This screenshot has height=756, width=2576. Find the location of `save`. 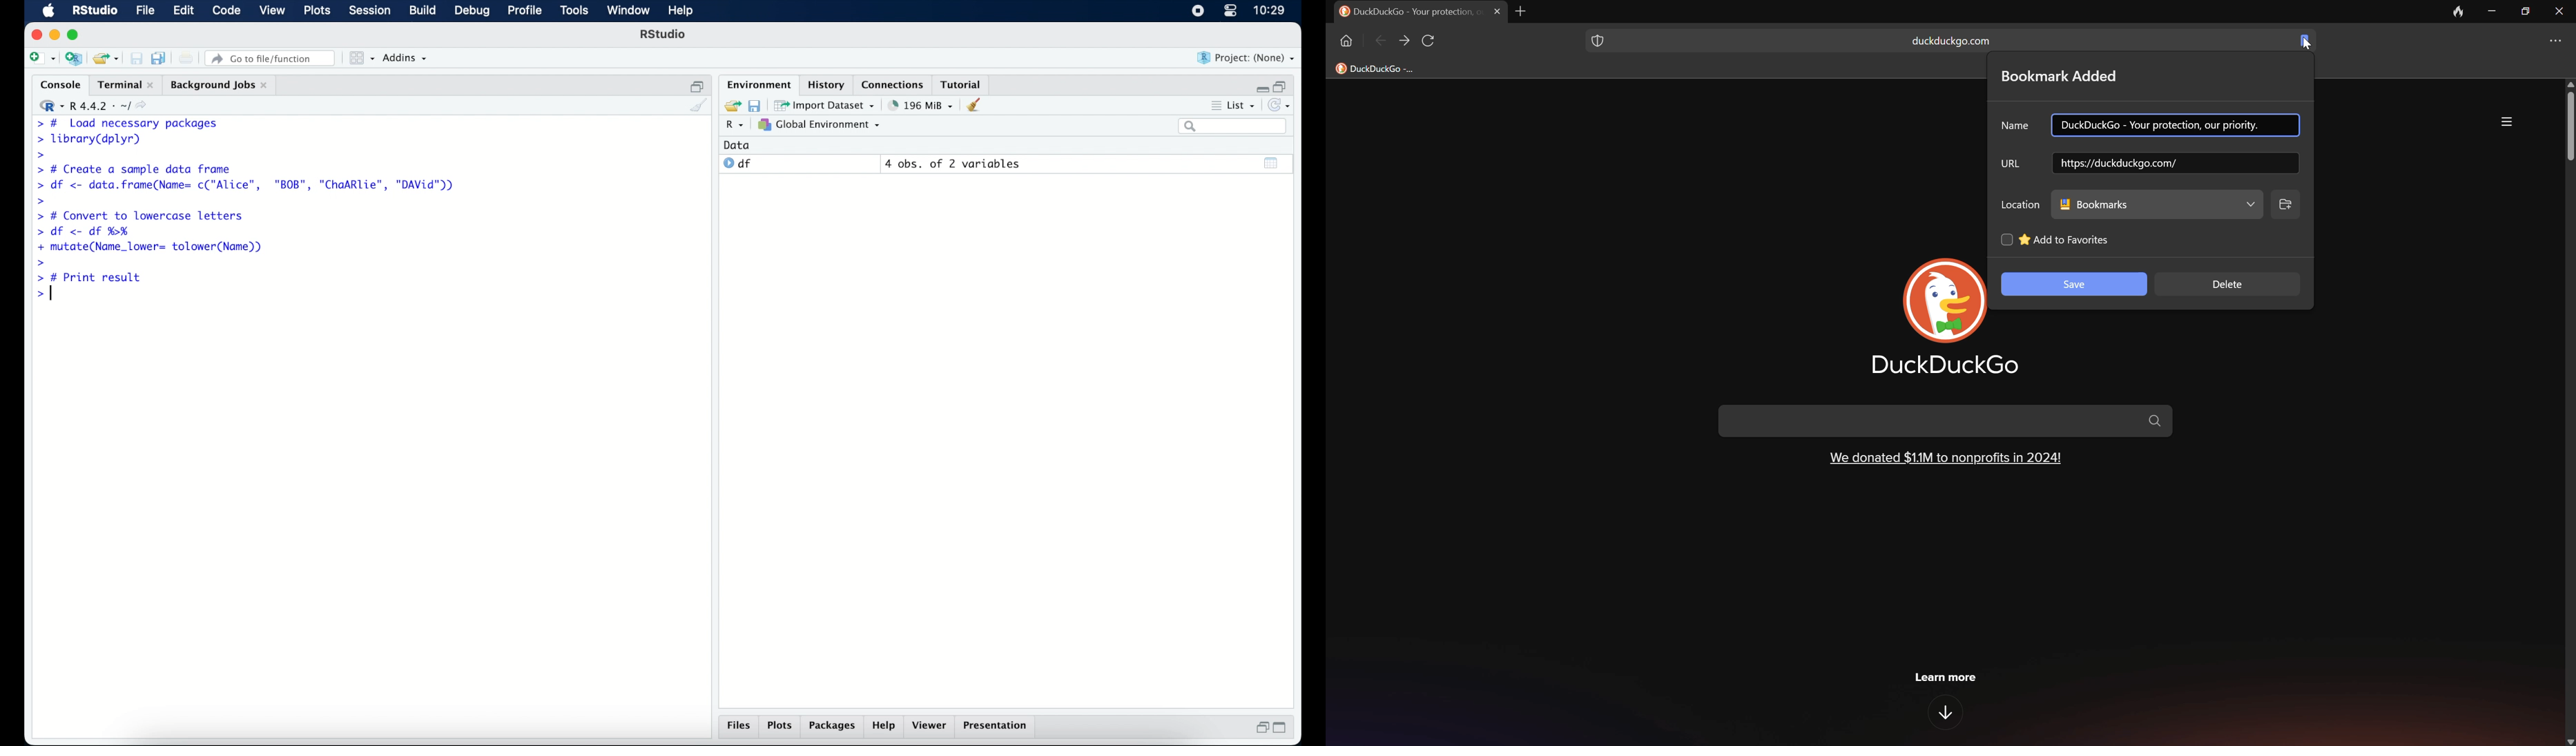

save is located at coordinates (754, 104).